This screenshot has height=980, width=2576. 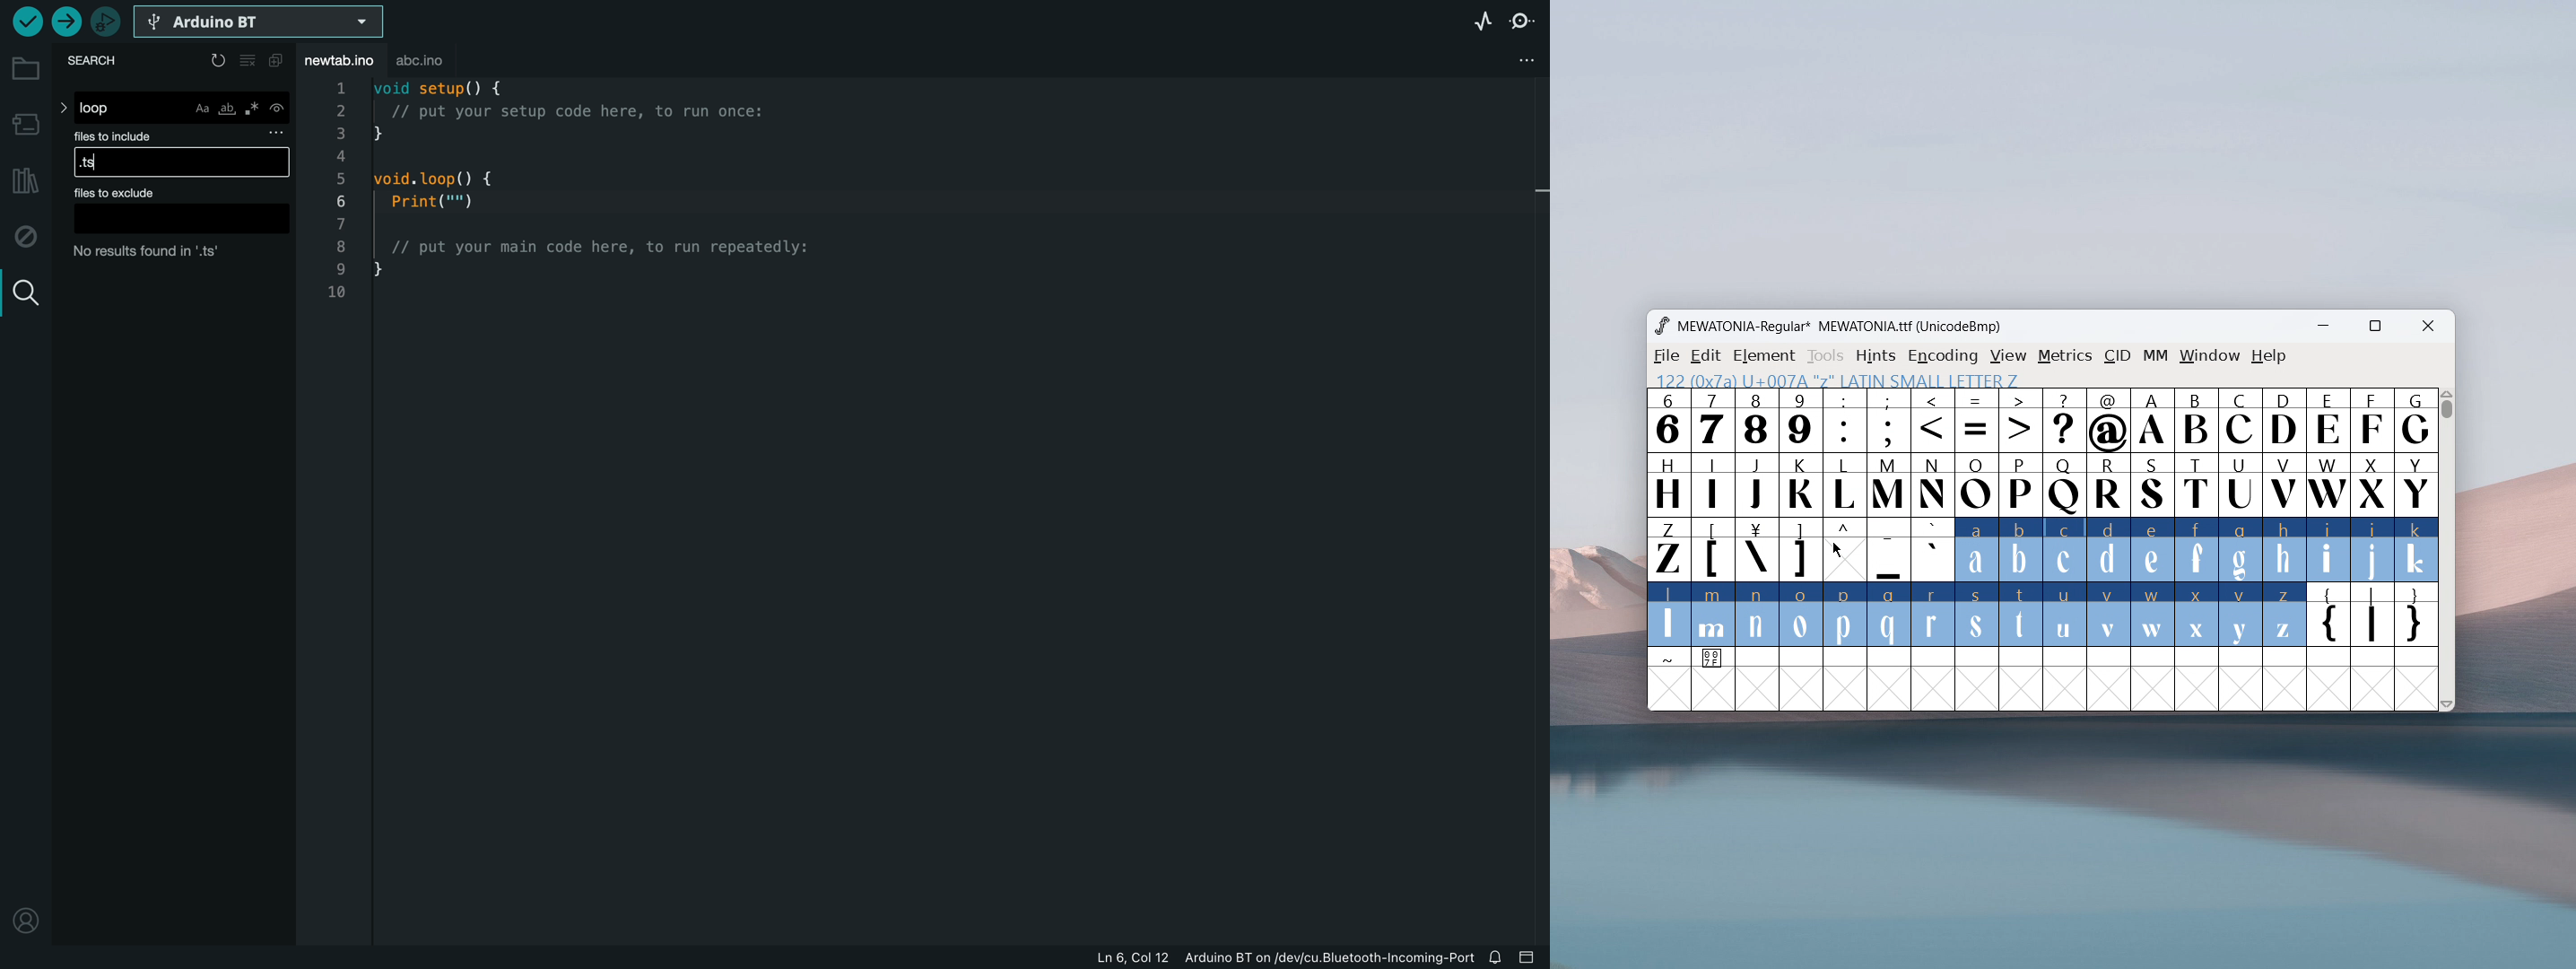 I want to click on n, so click(x=1757, y=616).